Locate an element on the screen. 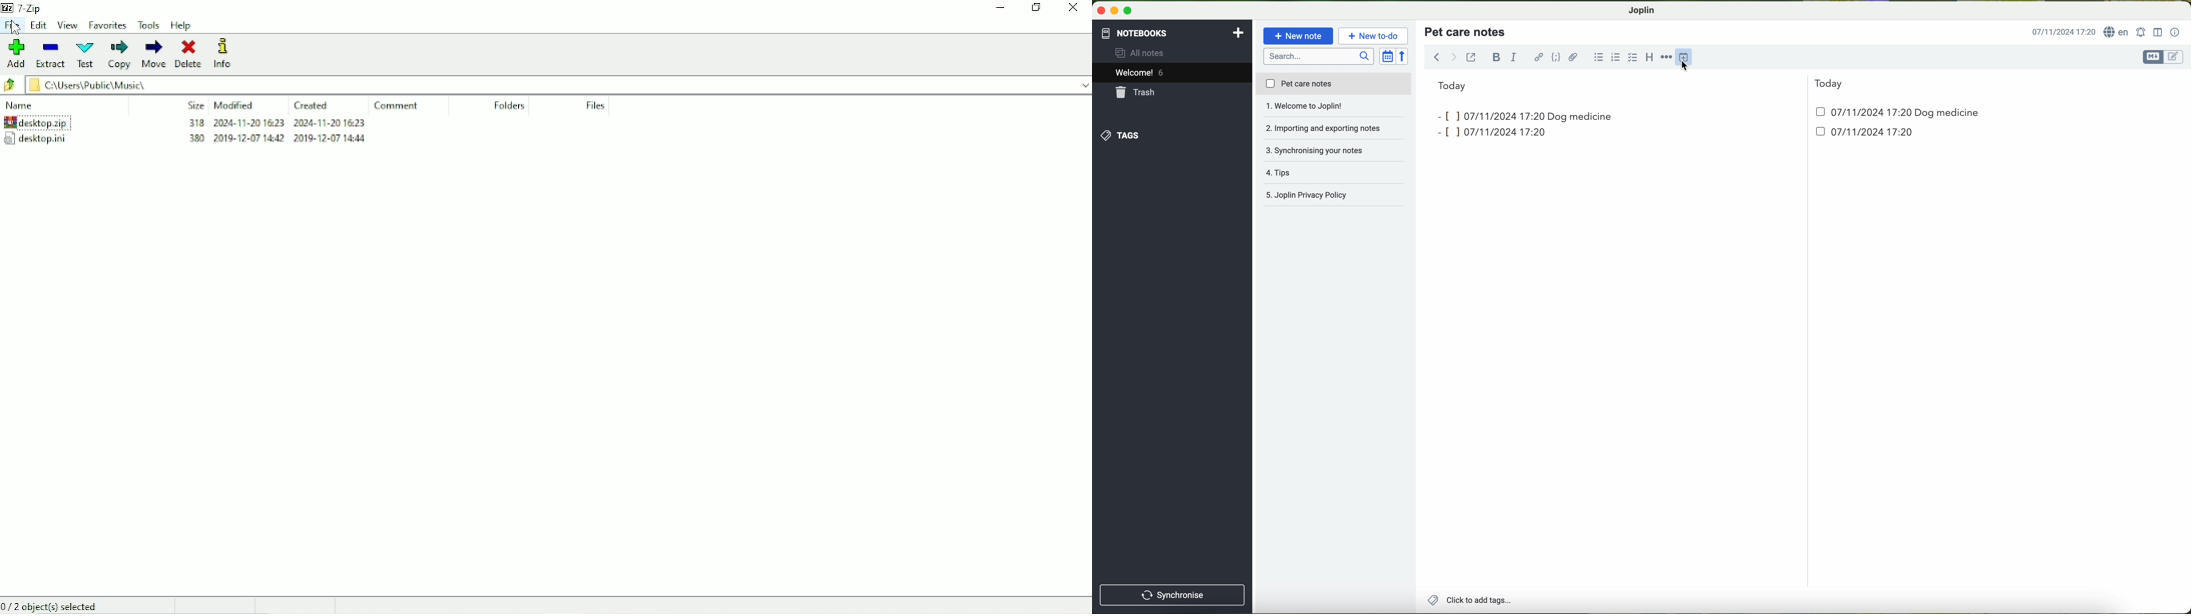 Image resolution: width=2212 pixels, height=616 pixels. new note button is located at coordinates (1299, 36).